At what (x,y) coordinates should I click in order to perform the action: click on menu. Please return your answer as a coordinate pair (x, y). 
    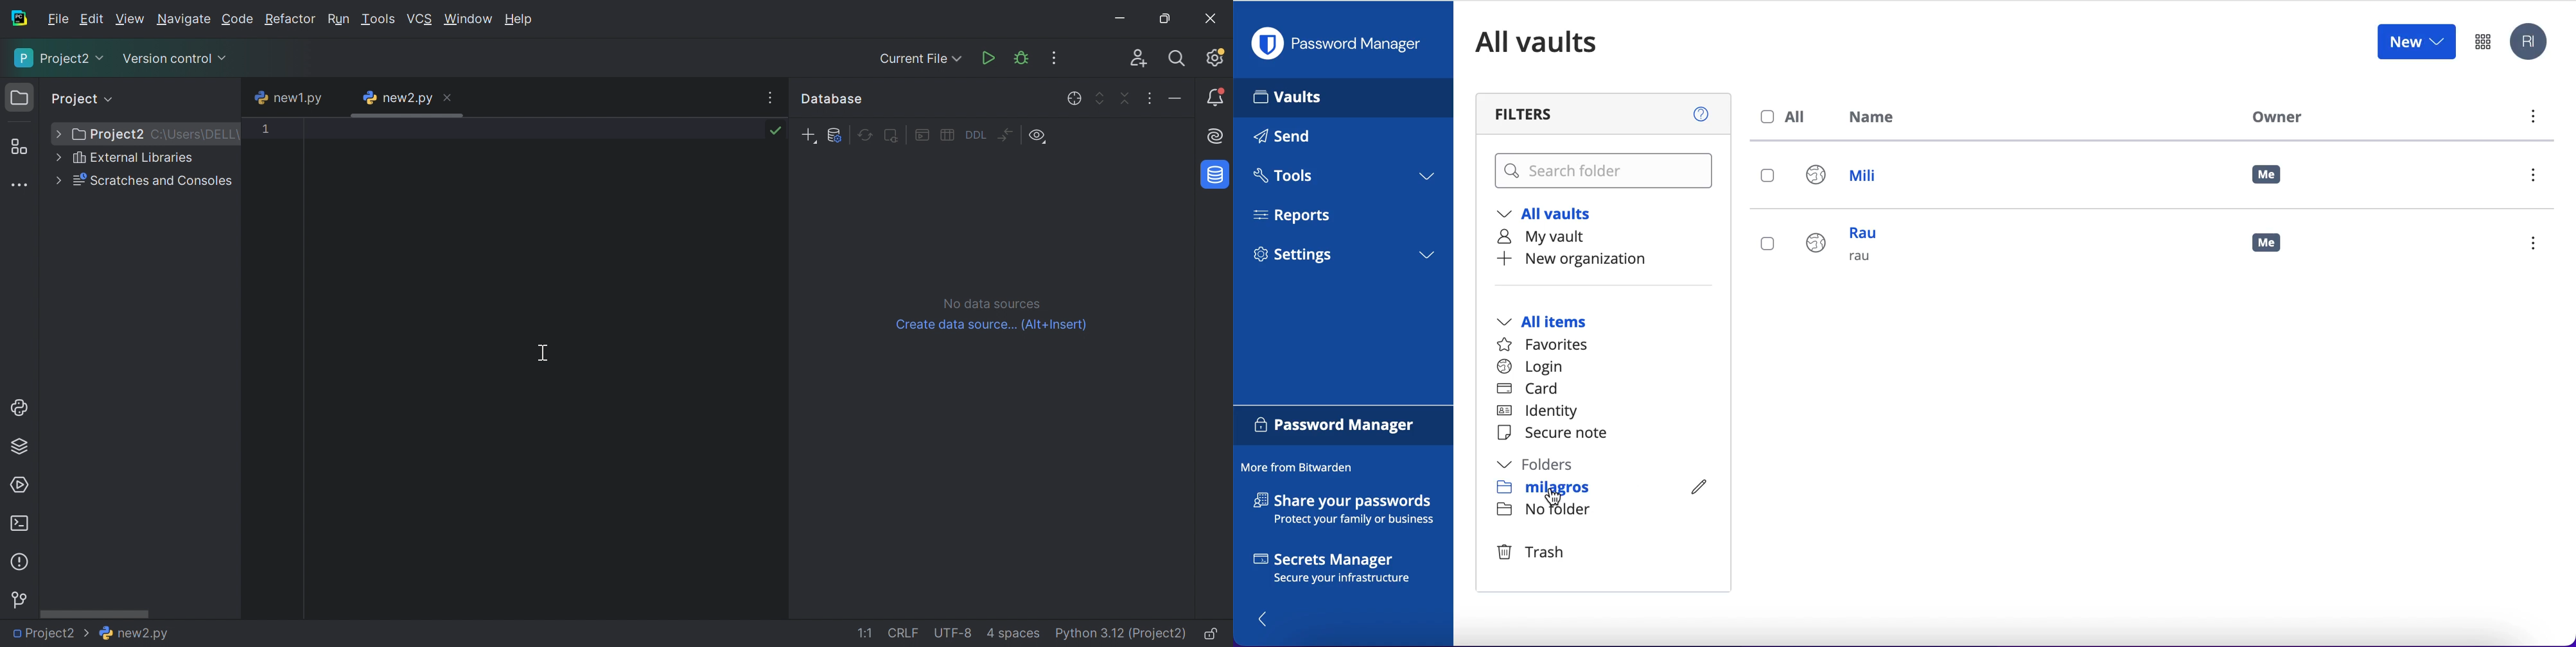
    Looking at the image, I should click on (2538, 245).